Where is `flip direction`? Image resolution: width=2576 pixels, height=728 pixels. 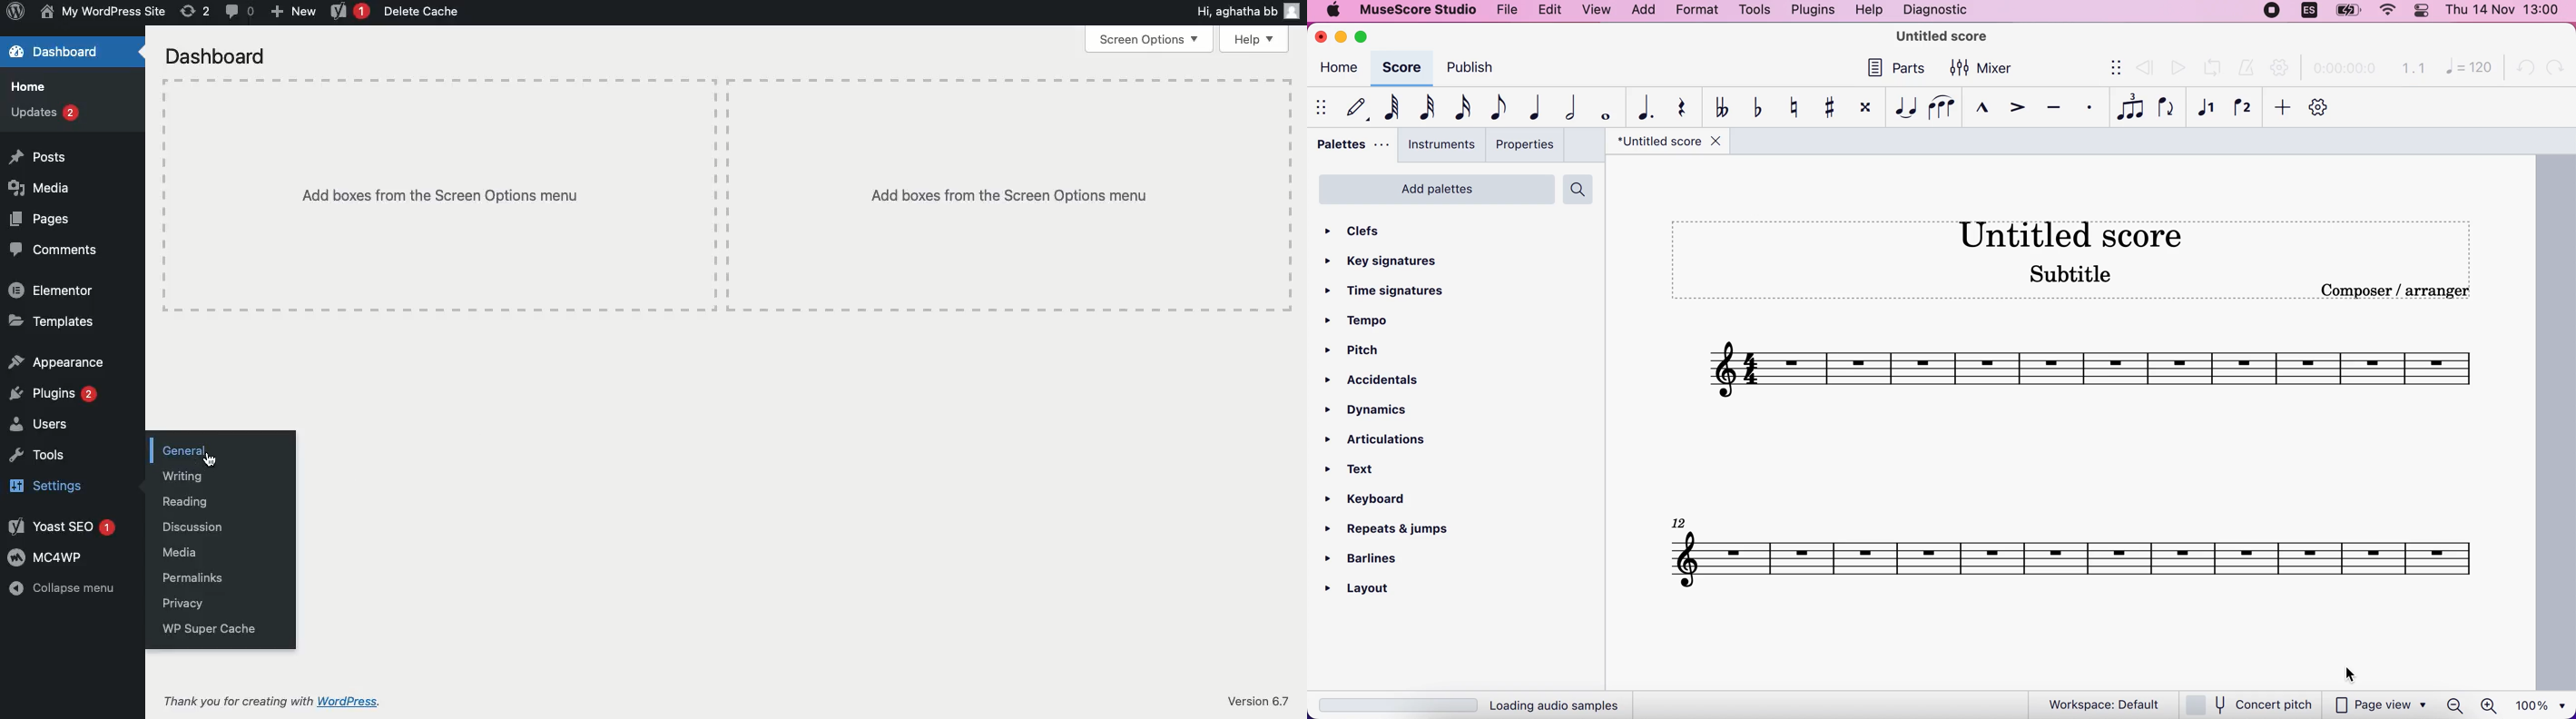
flip direction is located at coordinates (2165, 110).